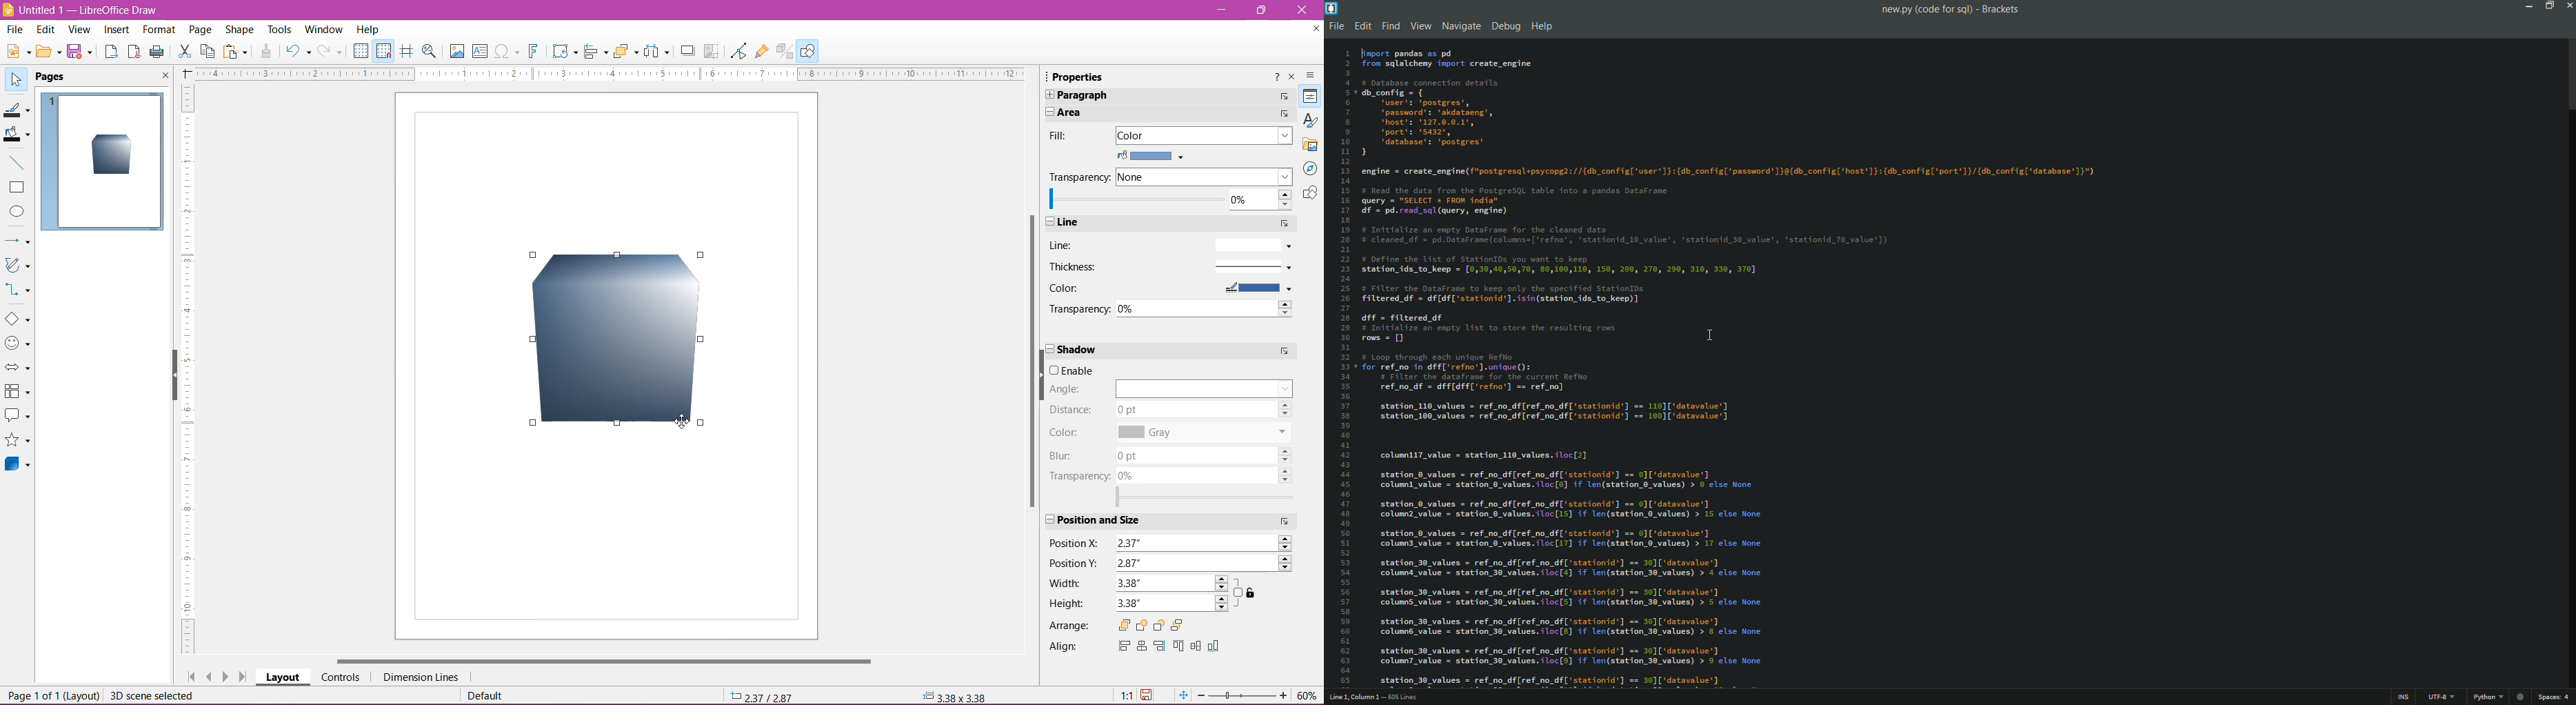  I want to click on Sidebar settings, so click(1312, 75).